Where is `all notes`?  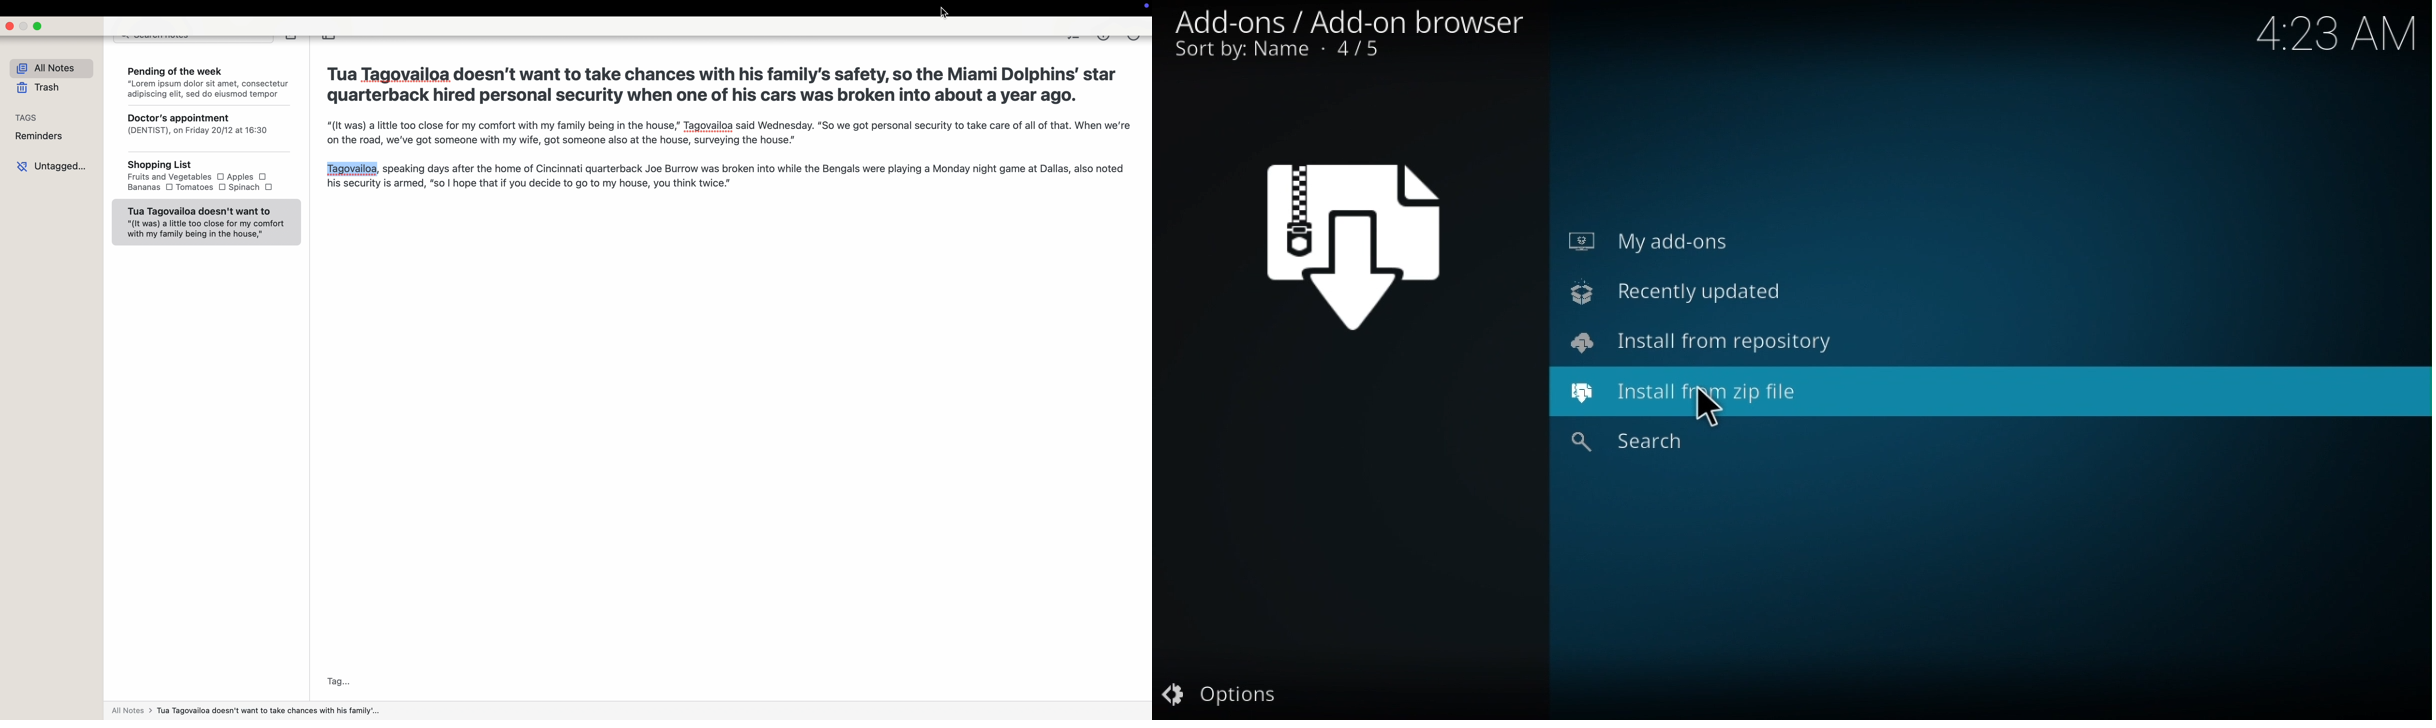
all notes is located at coordinates (47, 67).